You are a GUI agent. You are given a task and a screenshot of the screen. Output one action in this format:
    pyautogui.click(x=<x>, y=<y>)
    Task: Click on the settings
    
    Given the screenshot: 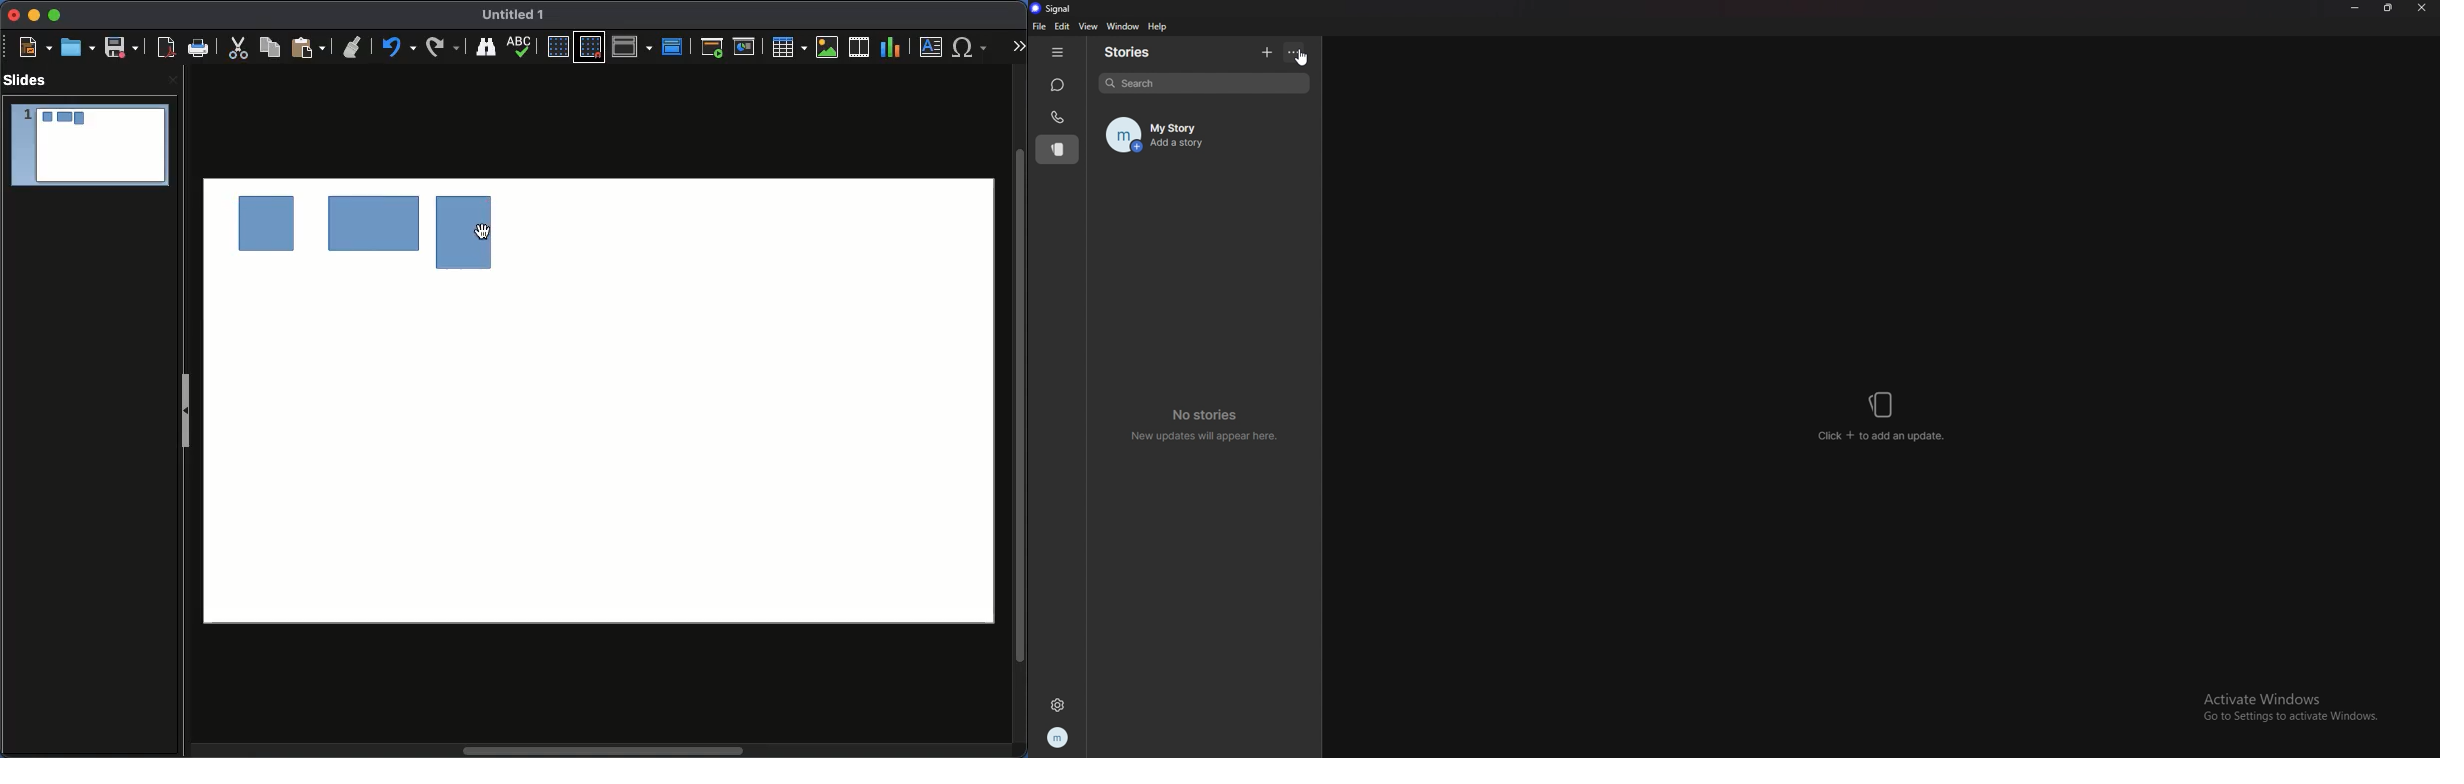 What is the action you would take?
    pyautogui.click(x=1056, y=706)
    